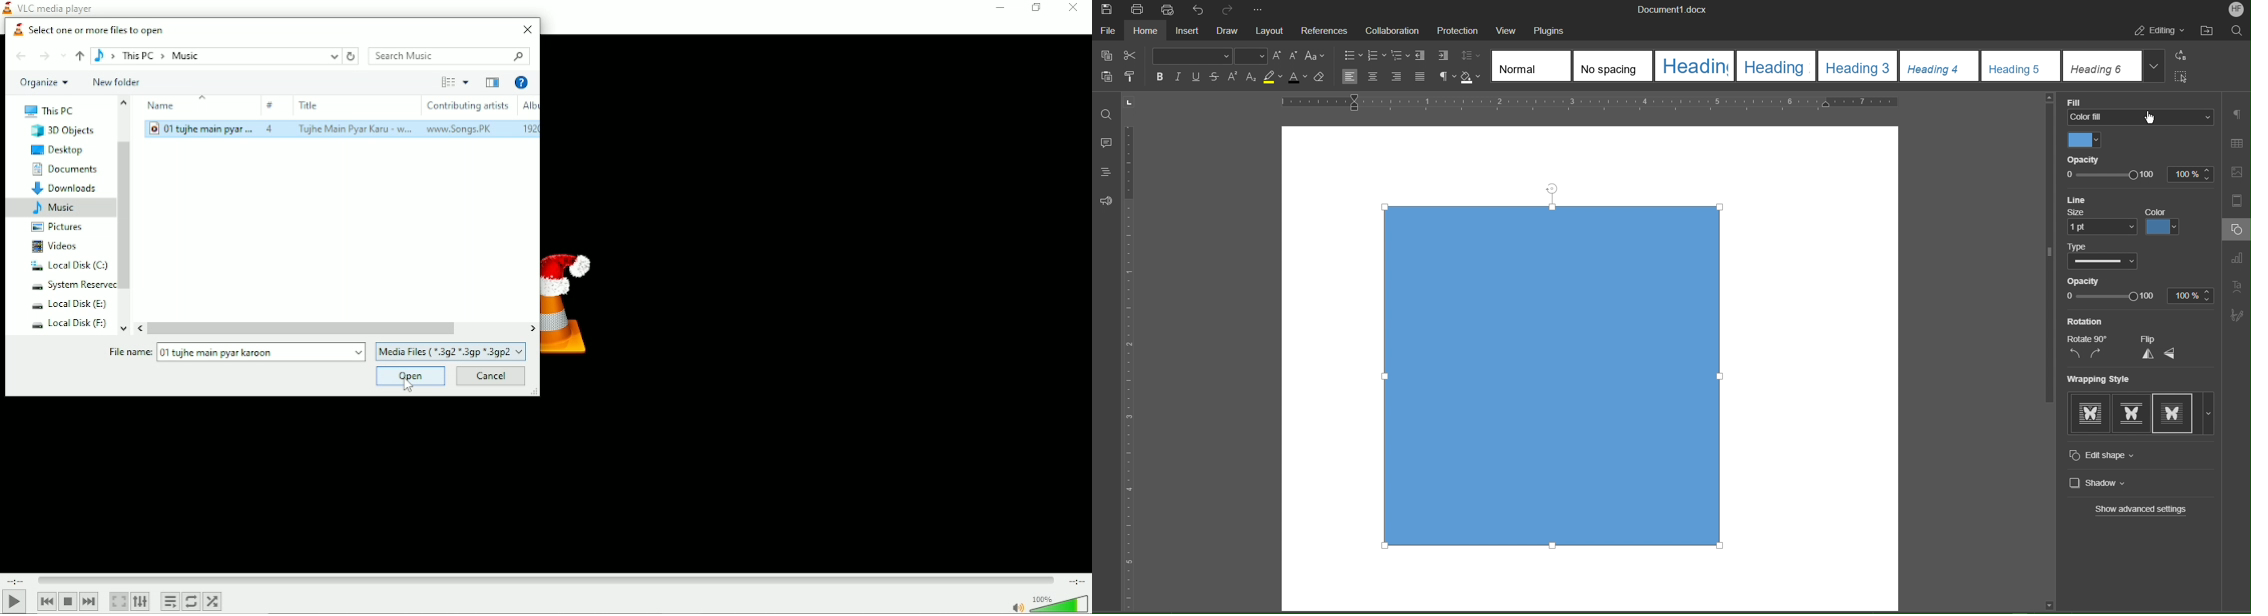  What do you see at coordinates (213, 602) in the screenshot?
I see `Random` at bounding box center [213, 602].